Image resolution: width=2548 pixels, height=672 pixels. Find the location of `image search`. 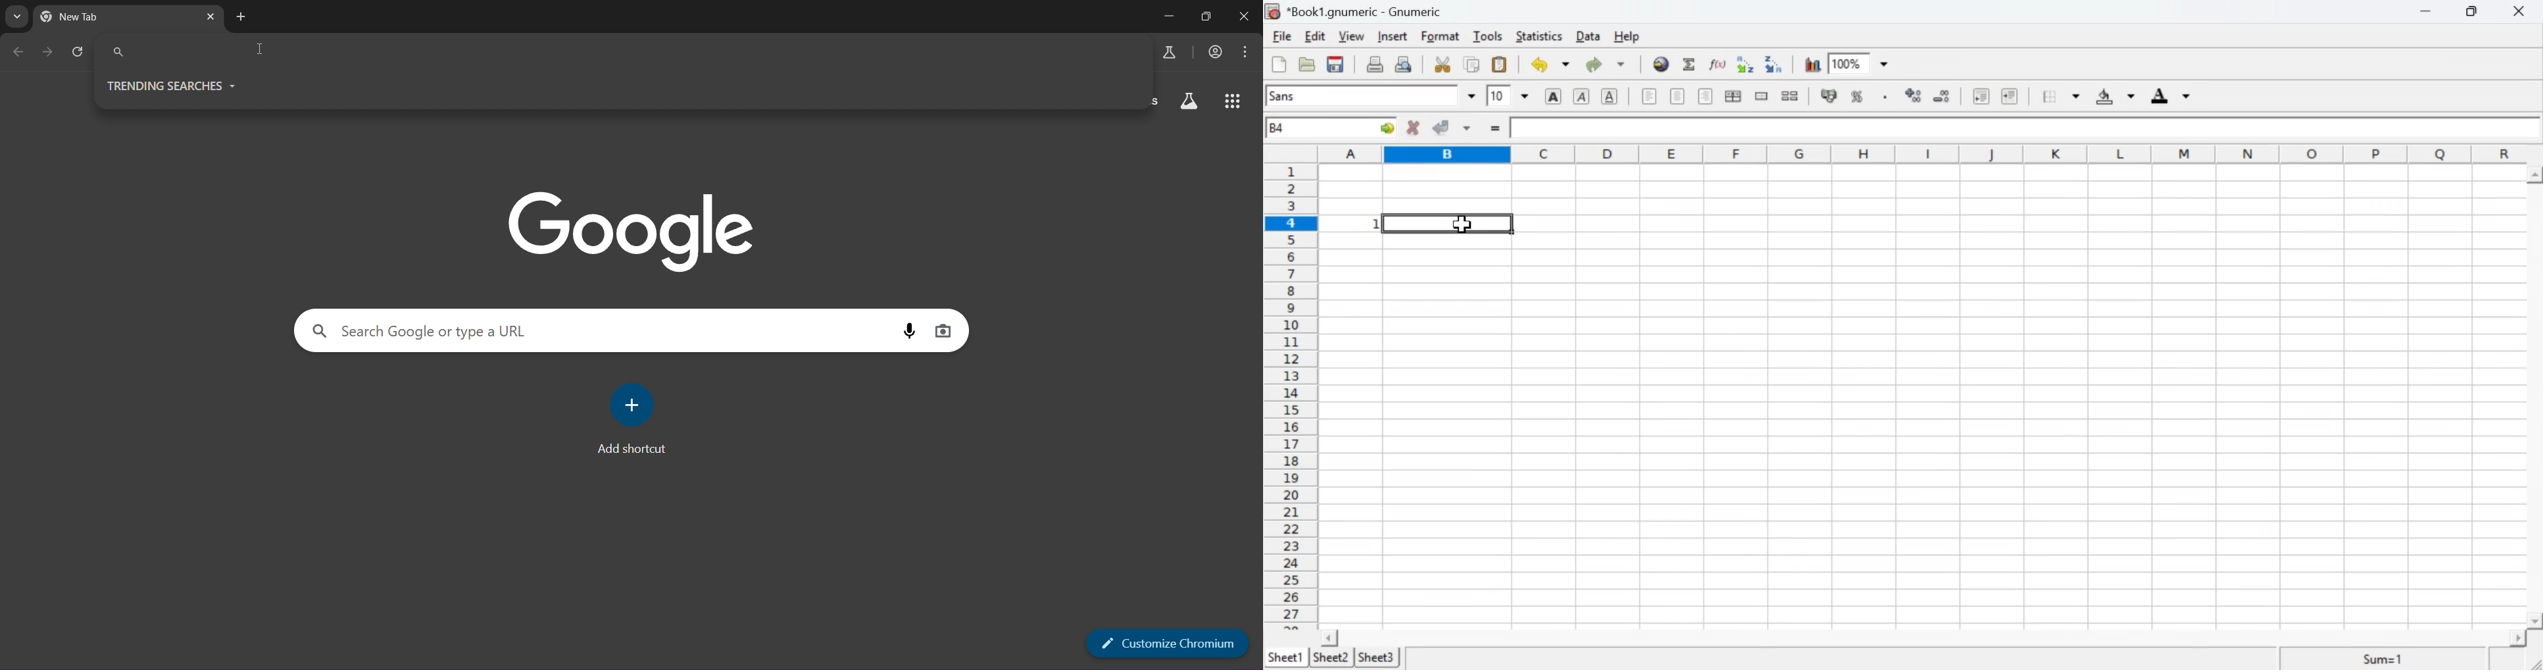

image search is located at coordinates (946, 333).